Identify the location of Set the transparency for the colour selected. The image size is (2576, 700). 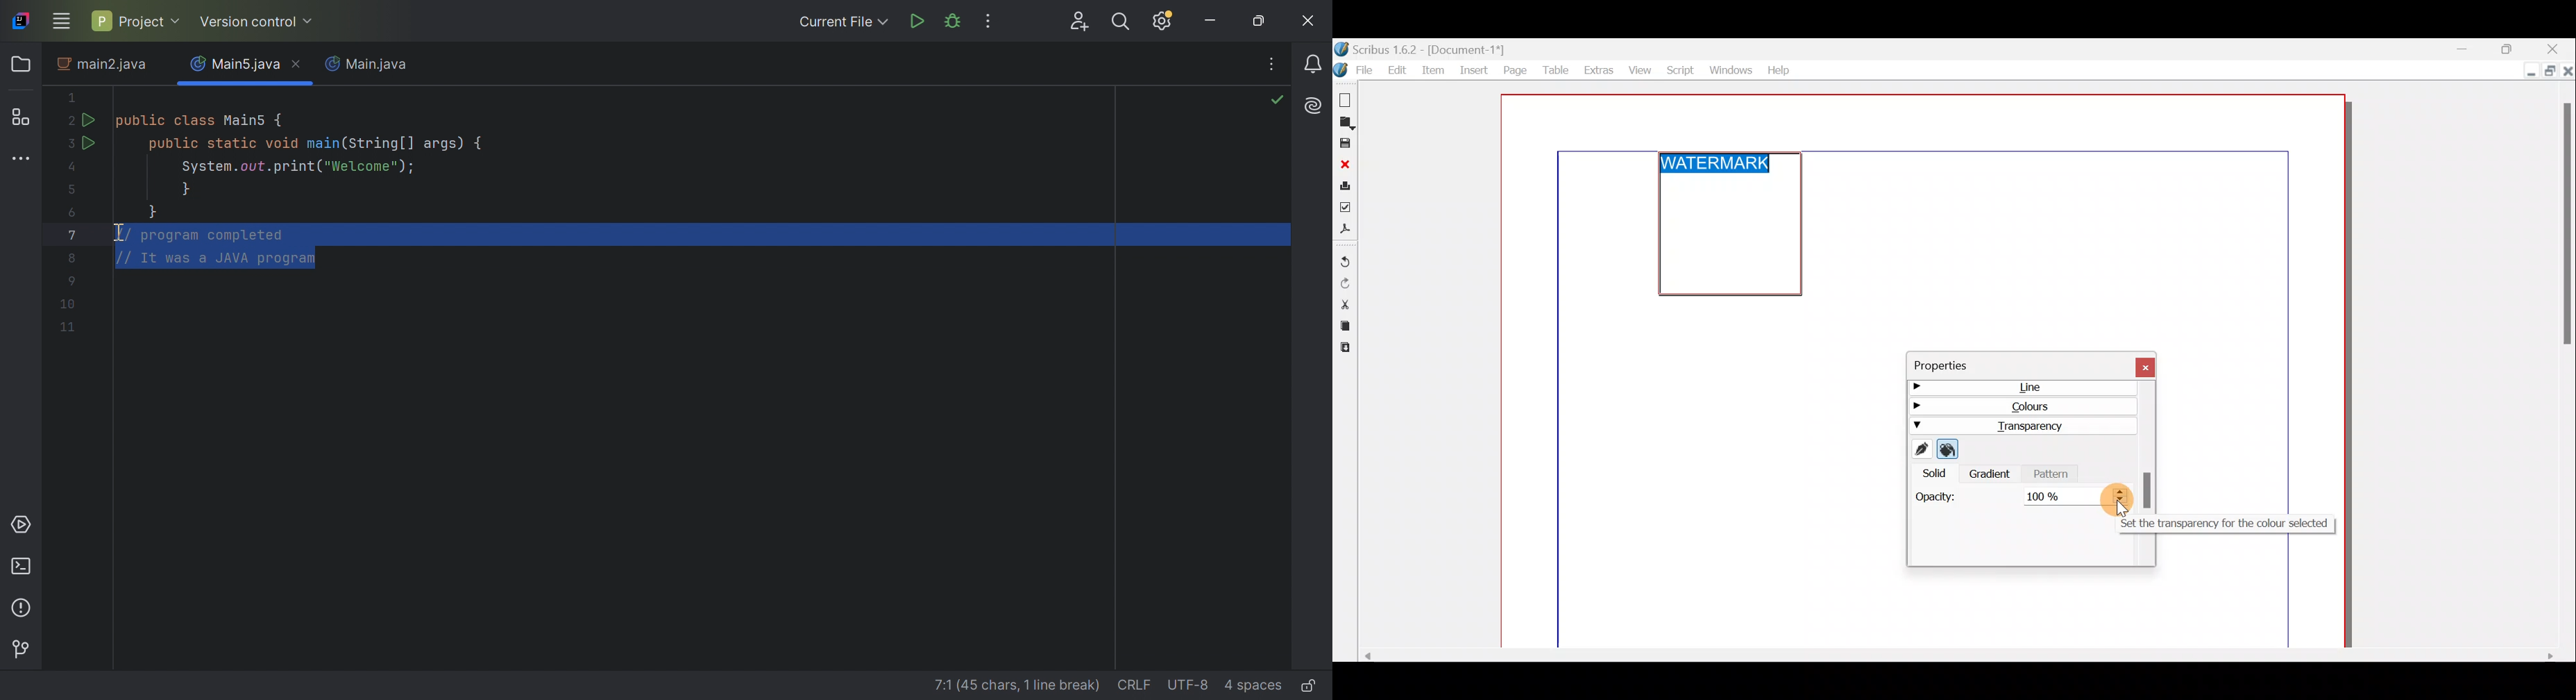
(2123, 495).